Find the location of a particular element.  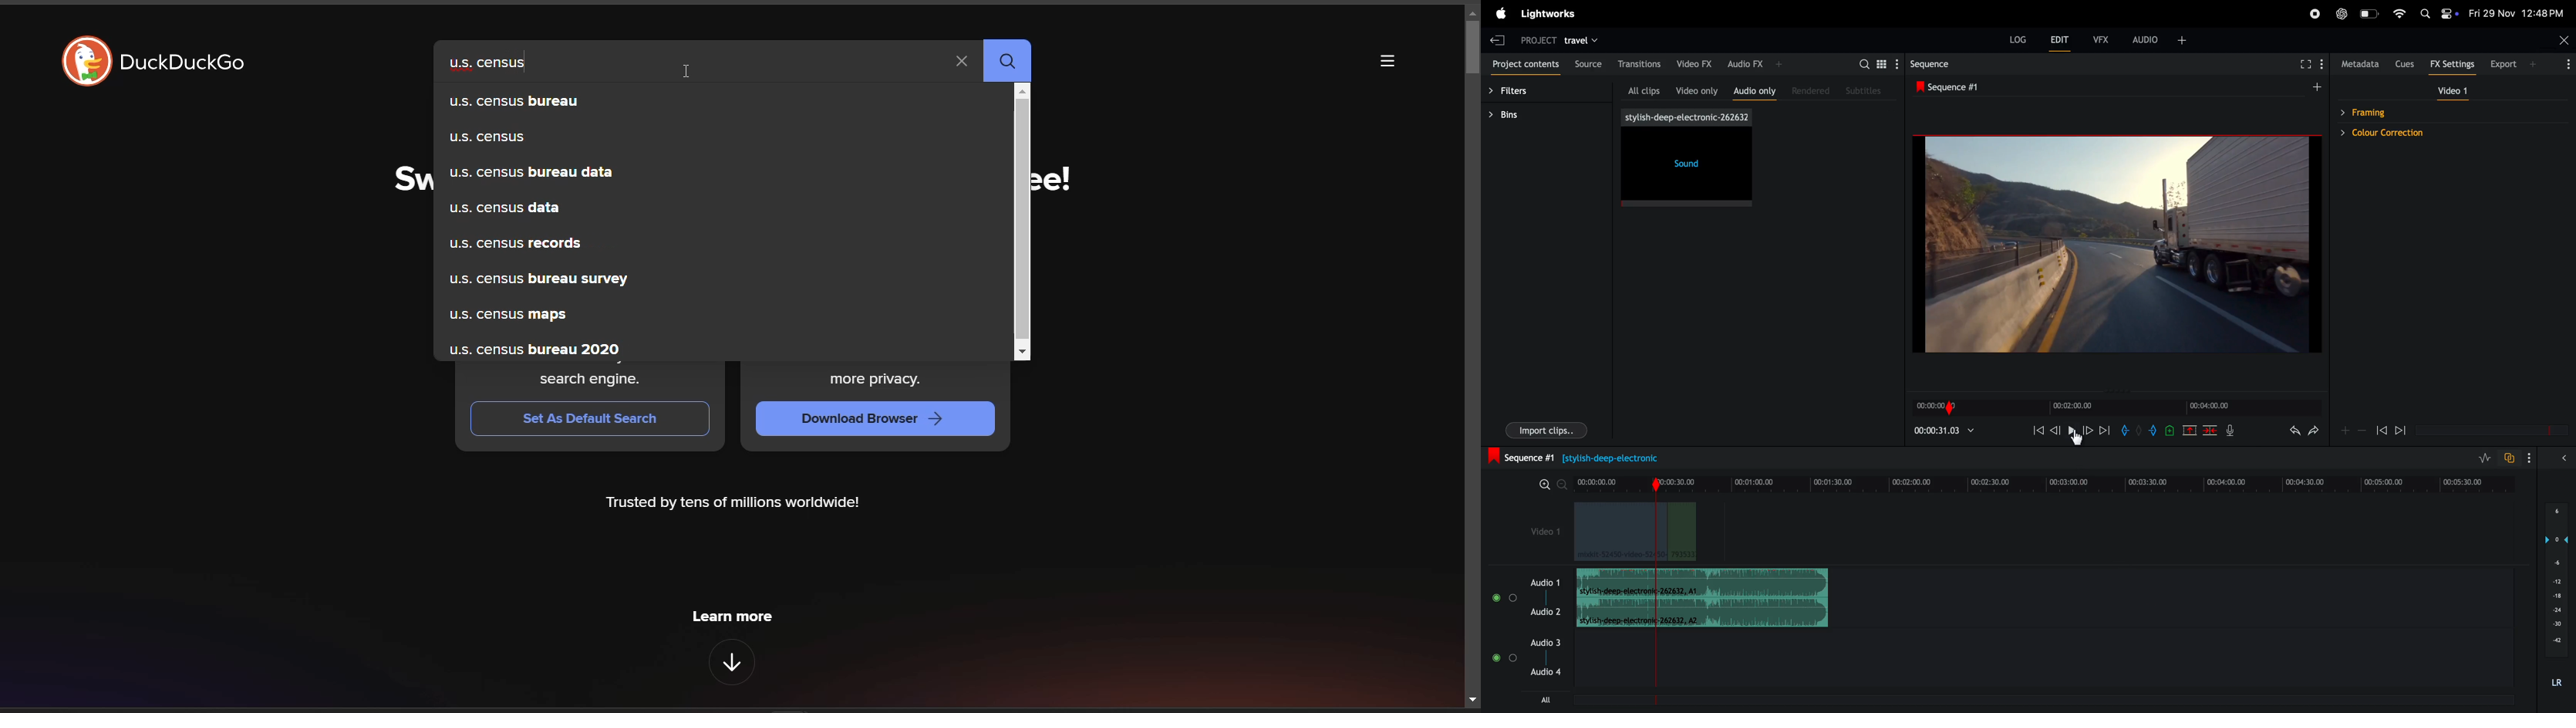

exit is located at coordinates (1498, 37).